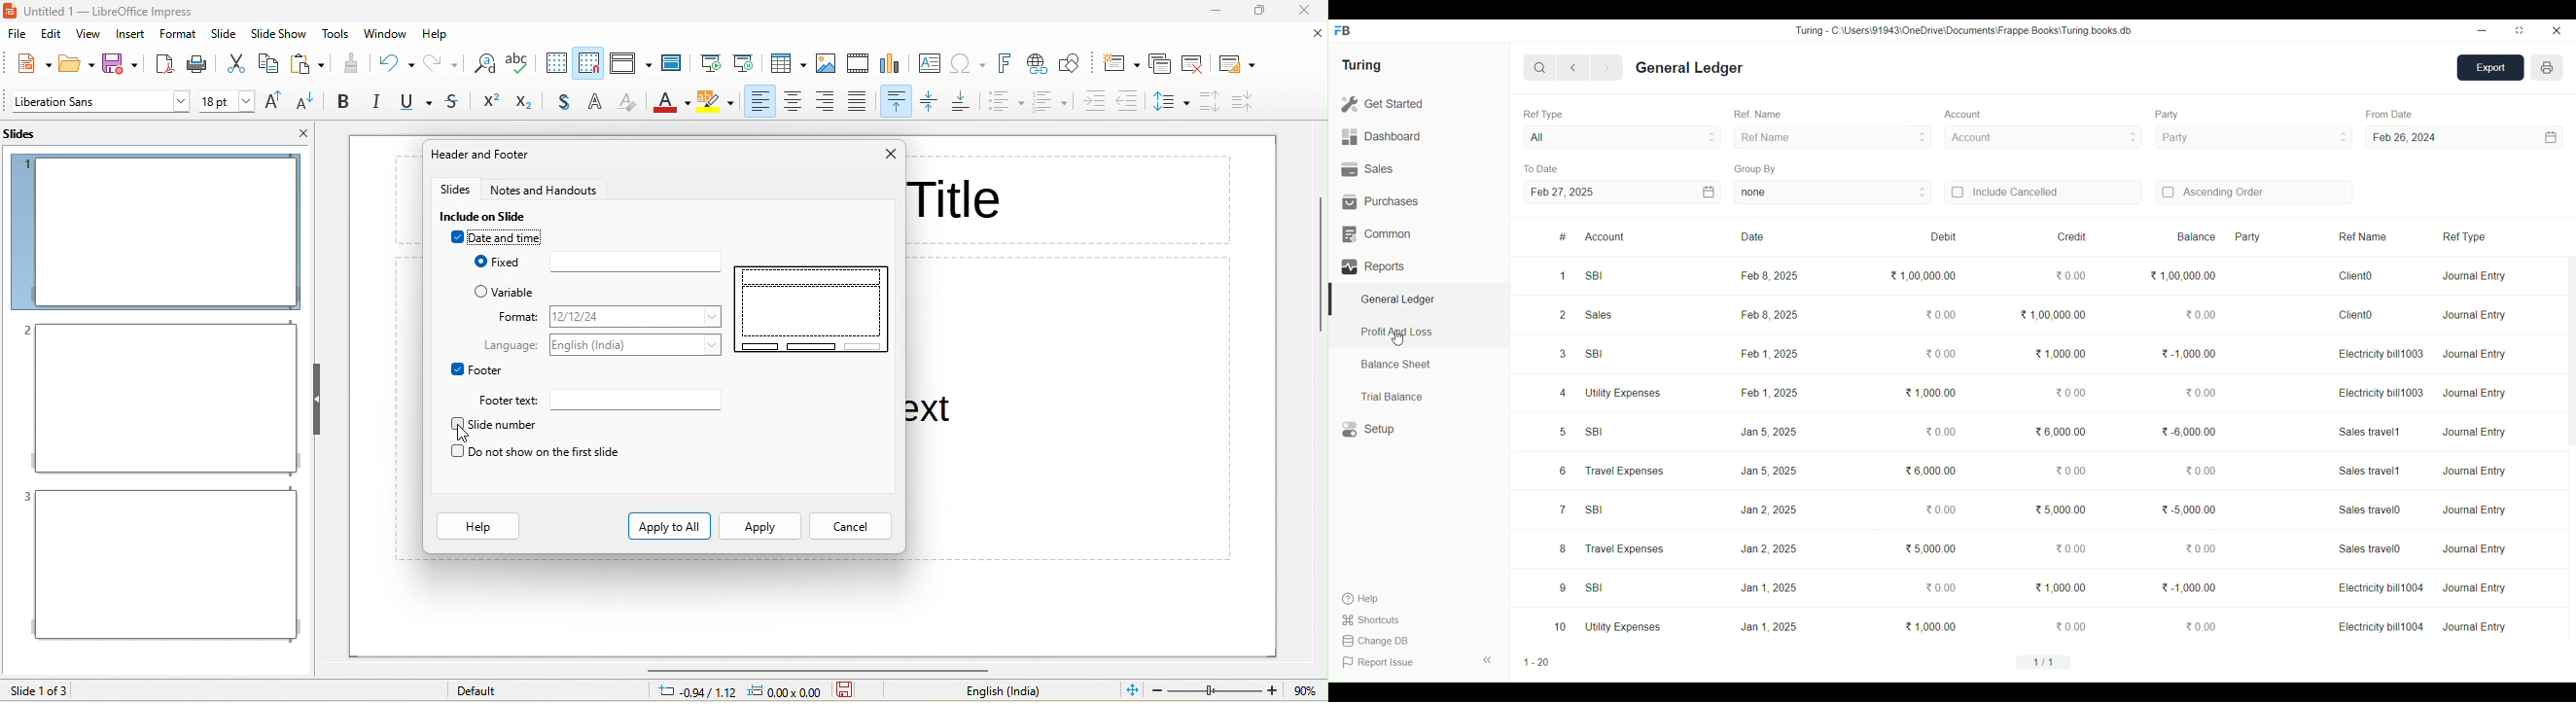  I want to click on Jan 2, 2025, so click(1768, 549).